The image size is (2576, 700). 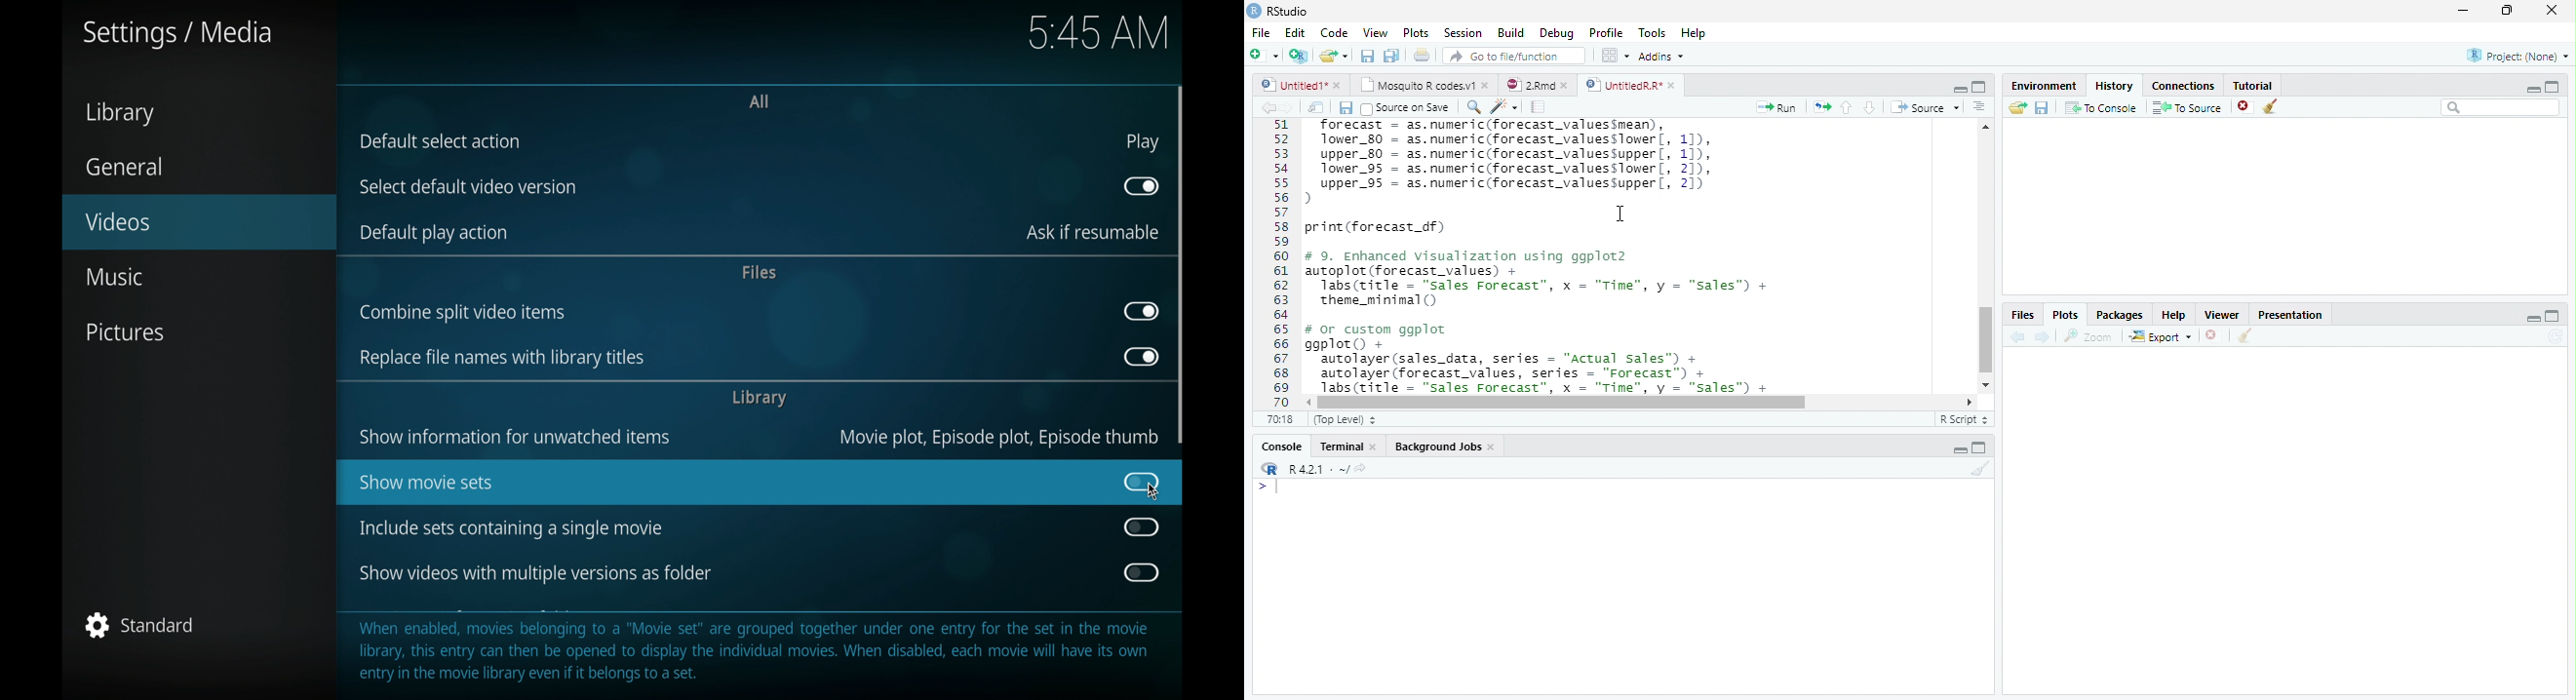 What do you see at coordinates (1296, 32) in the screenshot?
I see `Edit` at bounding box center [1296, 32].